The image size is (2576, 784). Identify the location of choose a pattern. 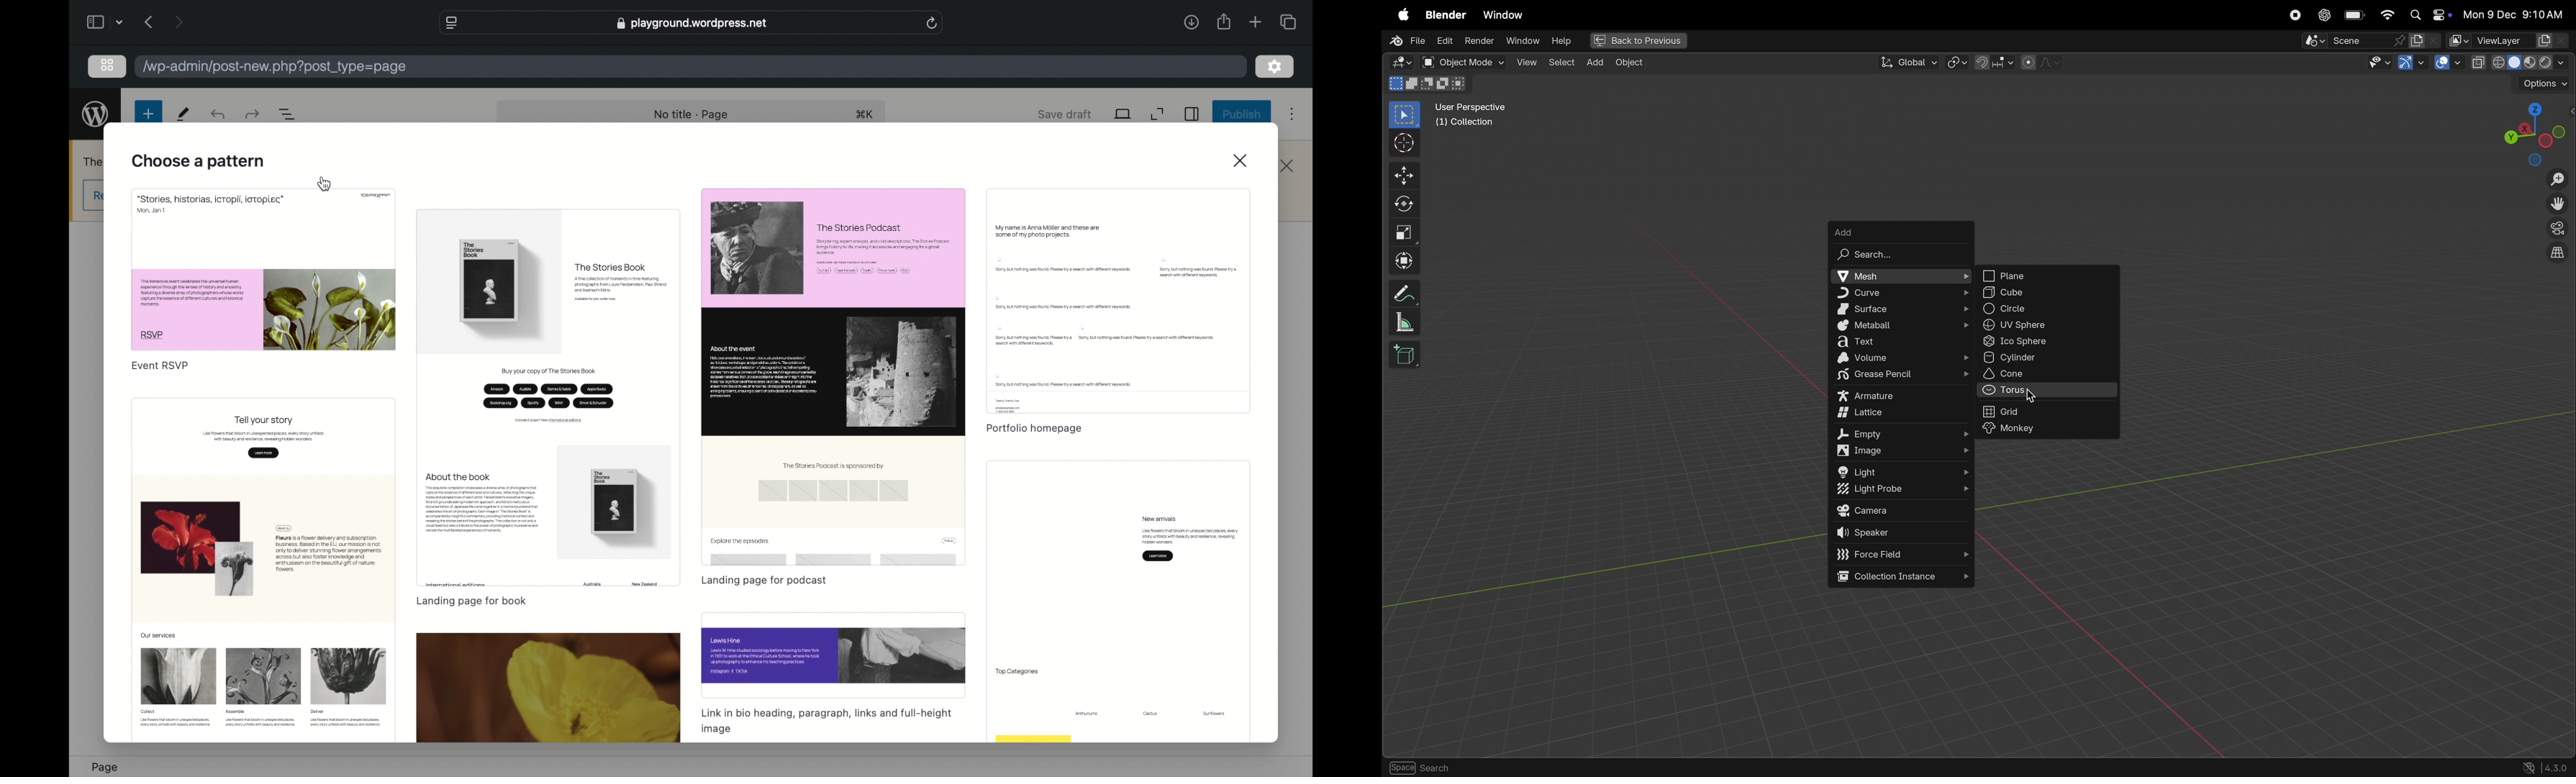
(199, 163).